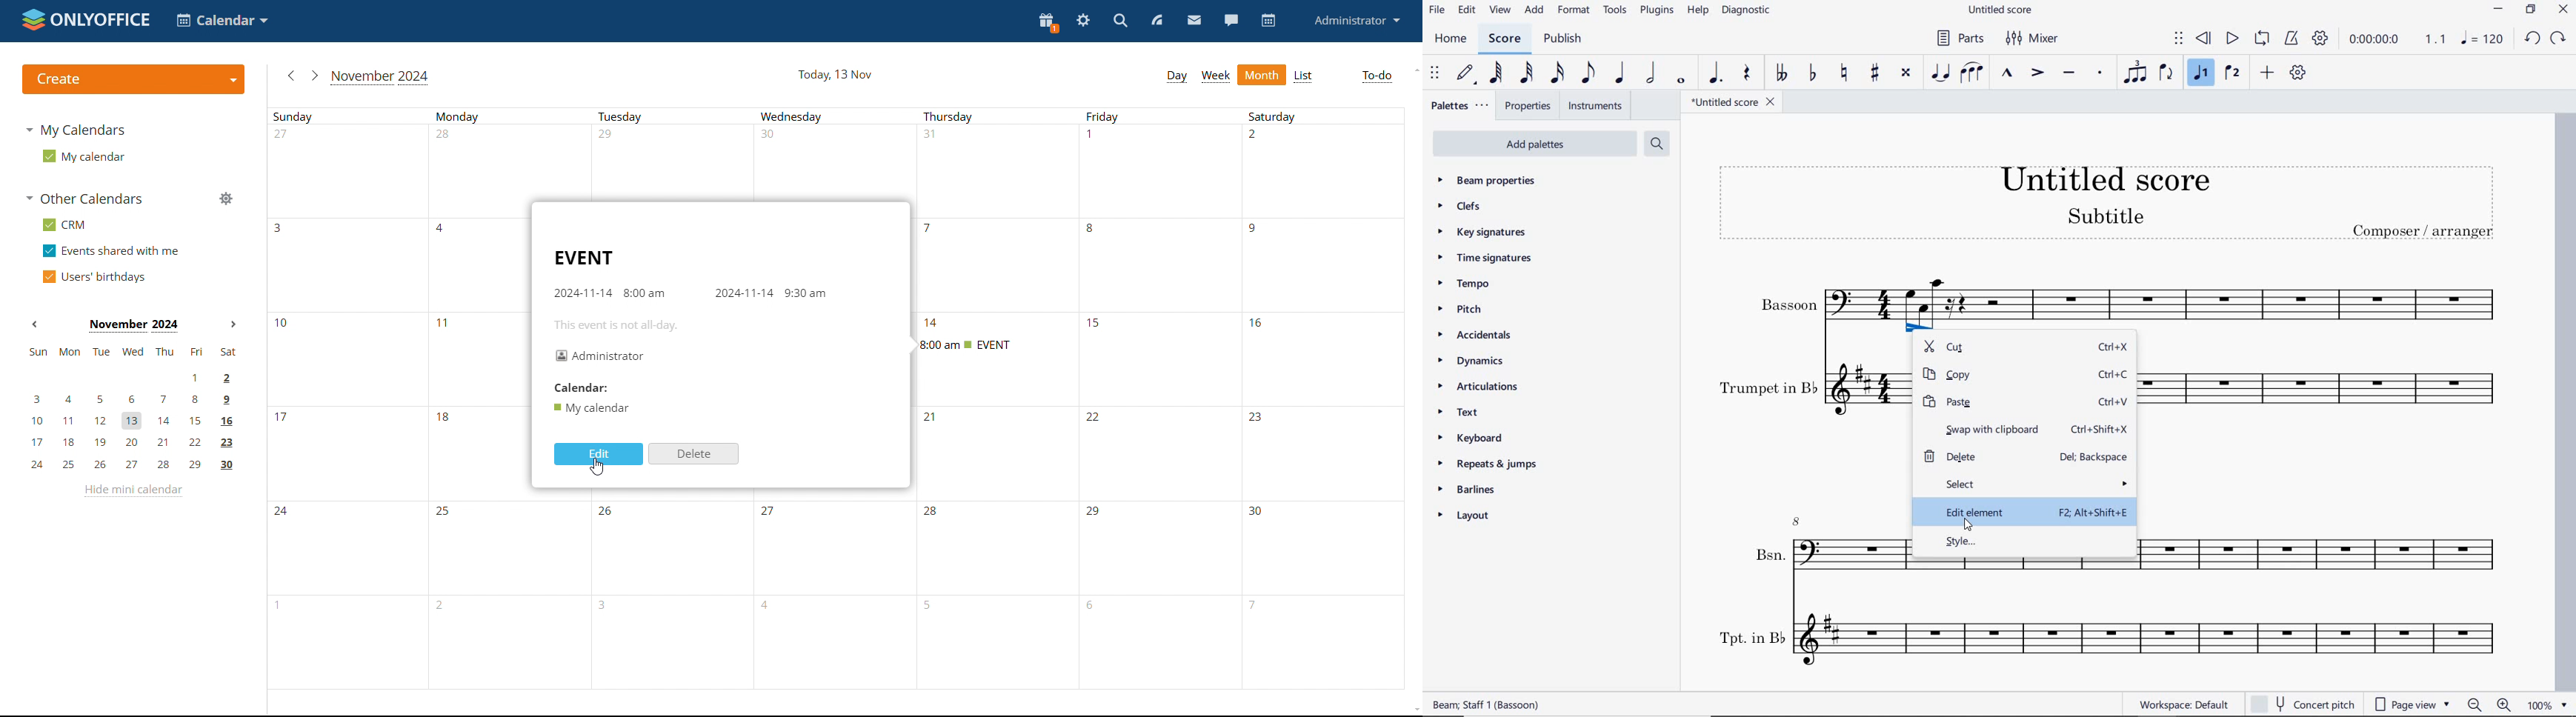 This screenshot has width=2576, height=728. What do you see at coordinates (1575, 11) in the screenshot?
I see `format` at bounding box center [1575, 11].